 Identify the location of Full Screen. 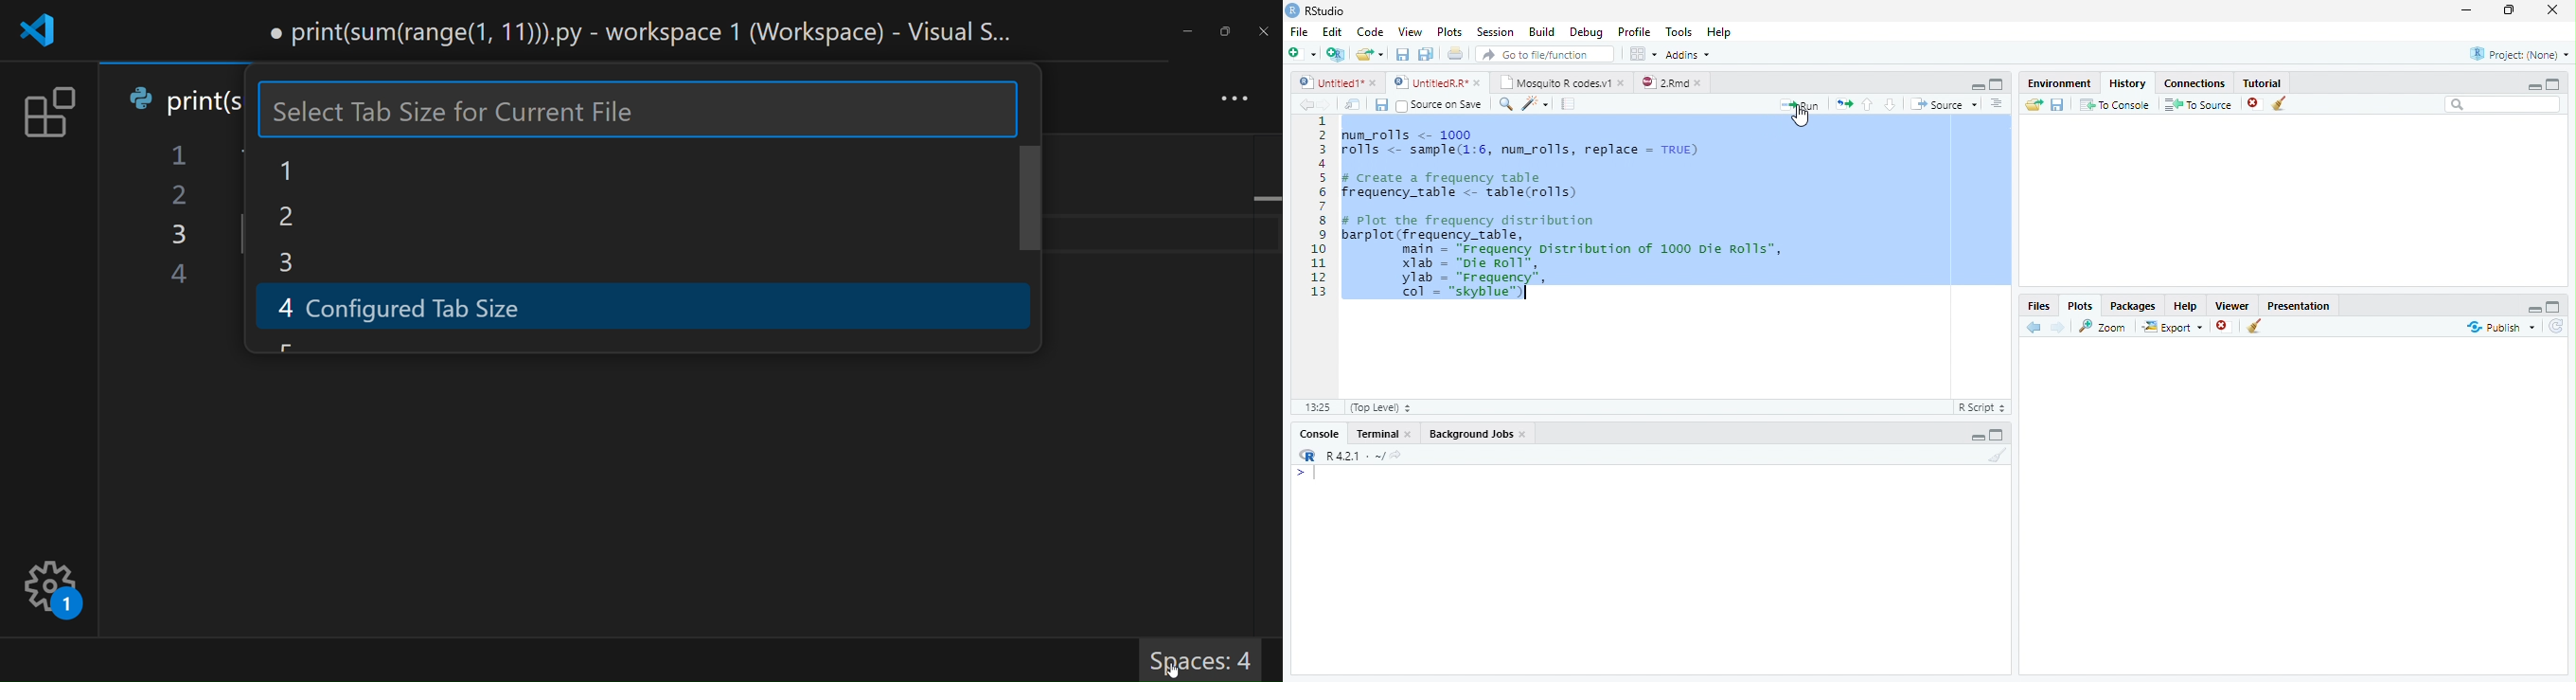
(1998, 83).